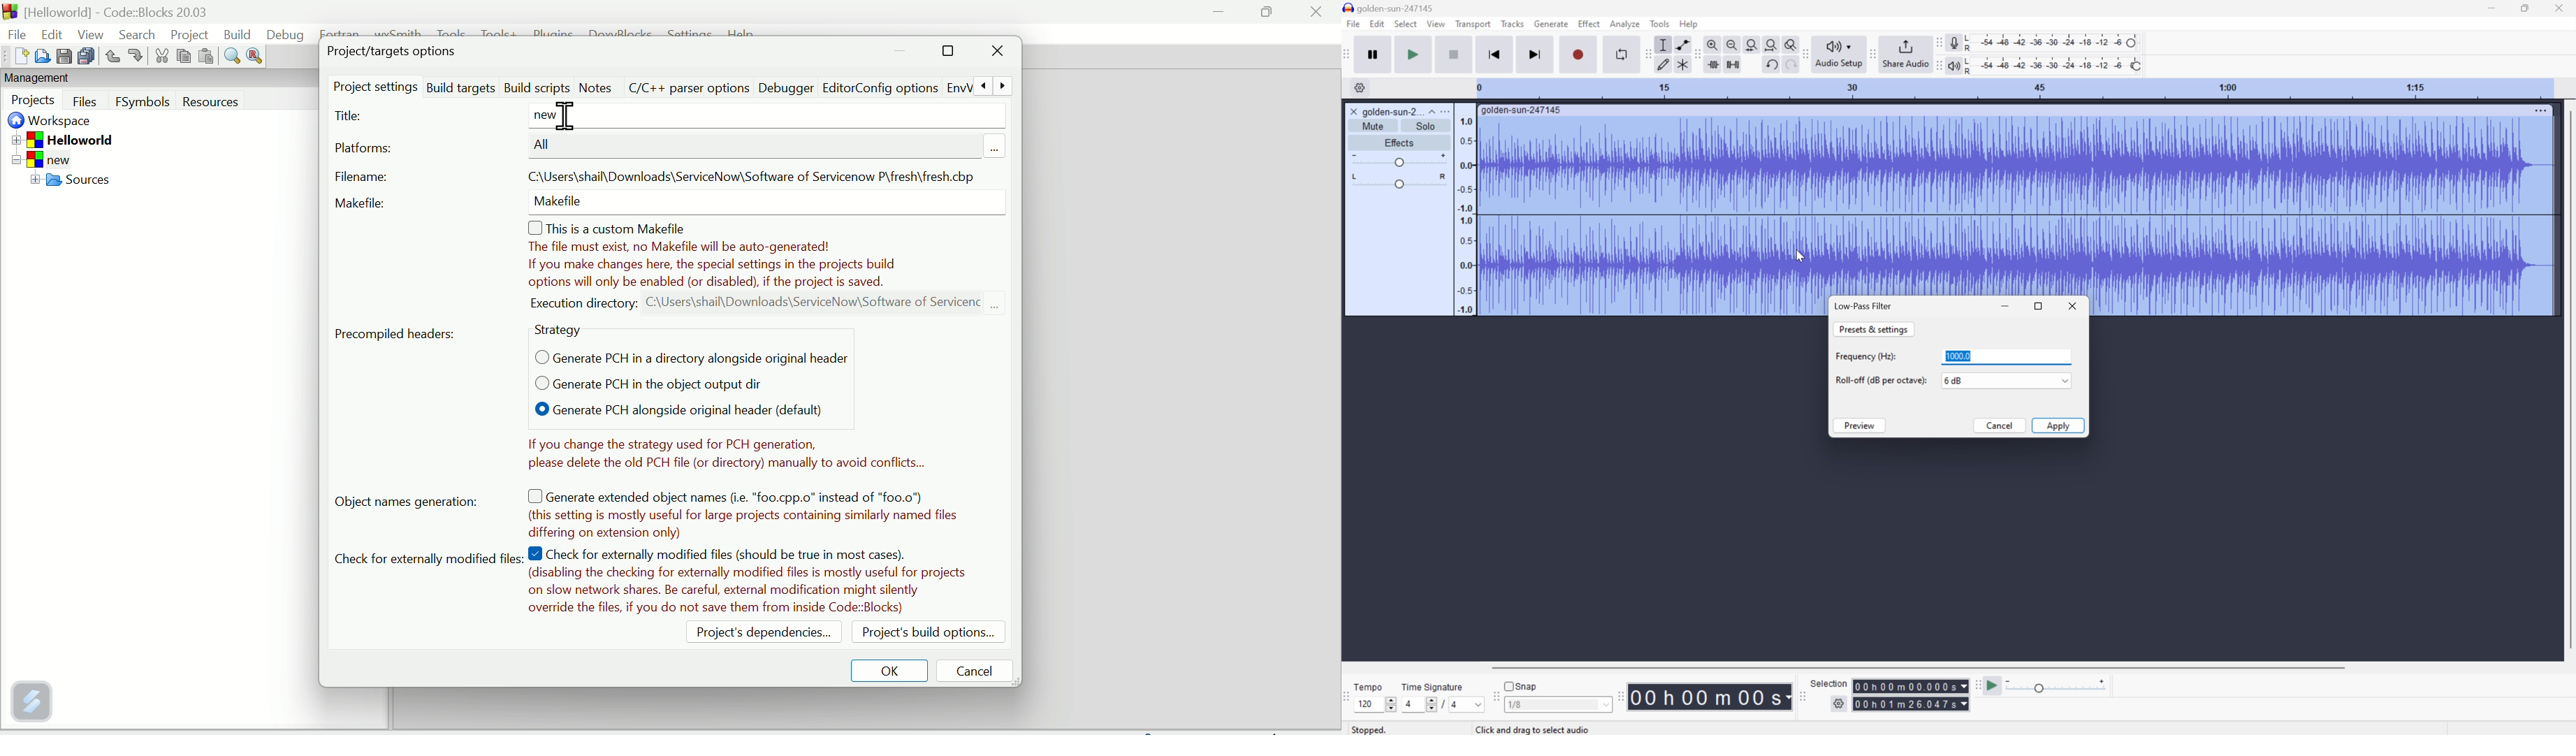 The image size is (2576, 756). Describe the element at coordinates (997, 54) in the screenshot. I see `Close` at that location.